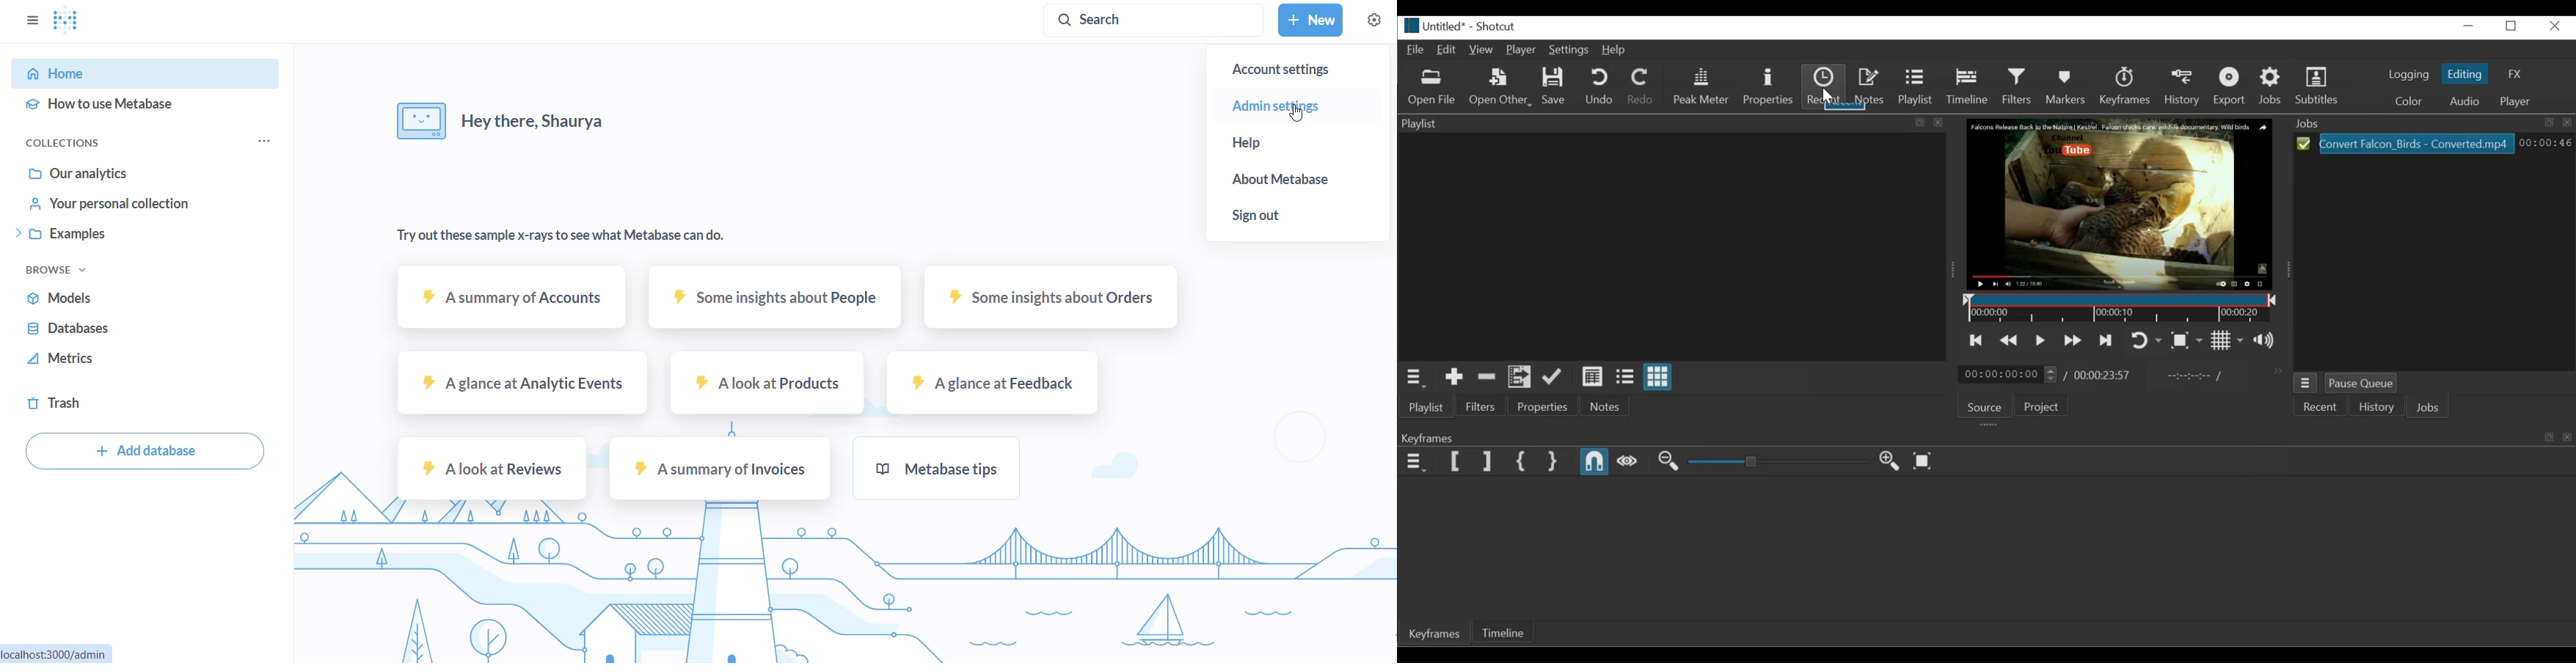  What do you see at coordinates (1539, 406) in the screenshot?
I see `Properties` at bounding box center [1539, 406].